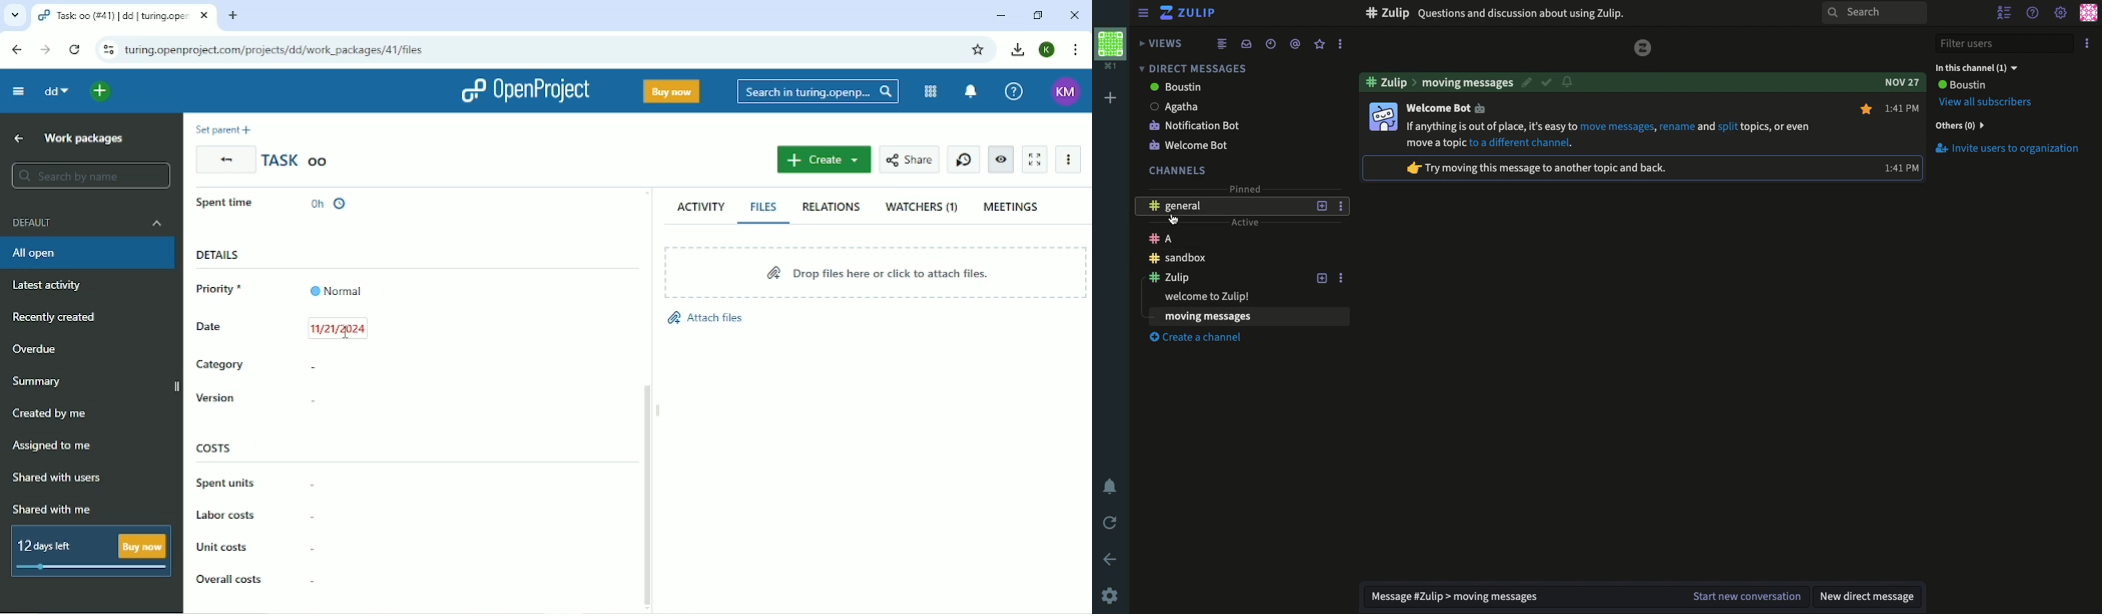  I want to click on Search, so click(1873, 13).